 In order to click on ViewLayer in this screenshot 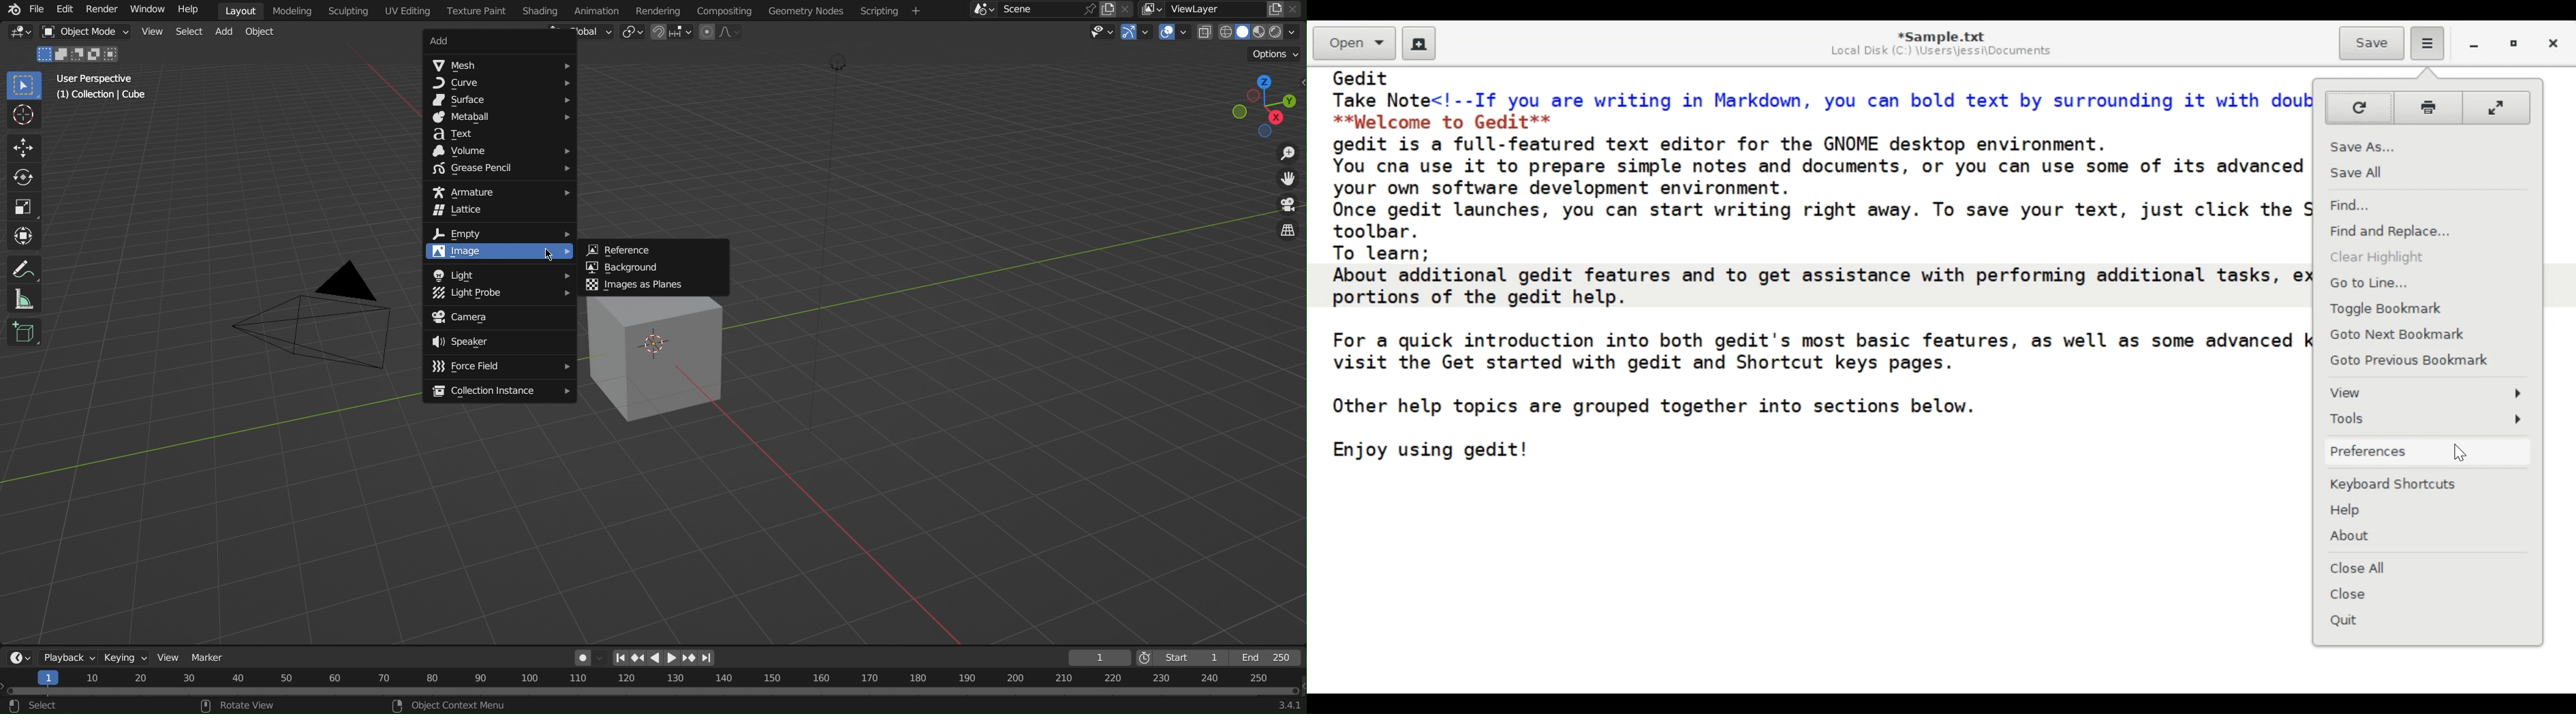, I will do `click(1223, 10)`.